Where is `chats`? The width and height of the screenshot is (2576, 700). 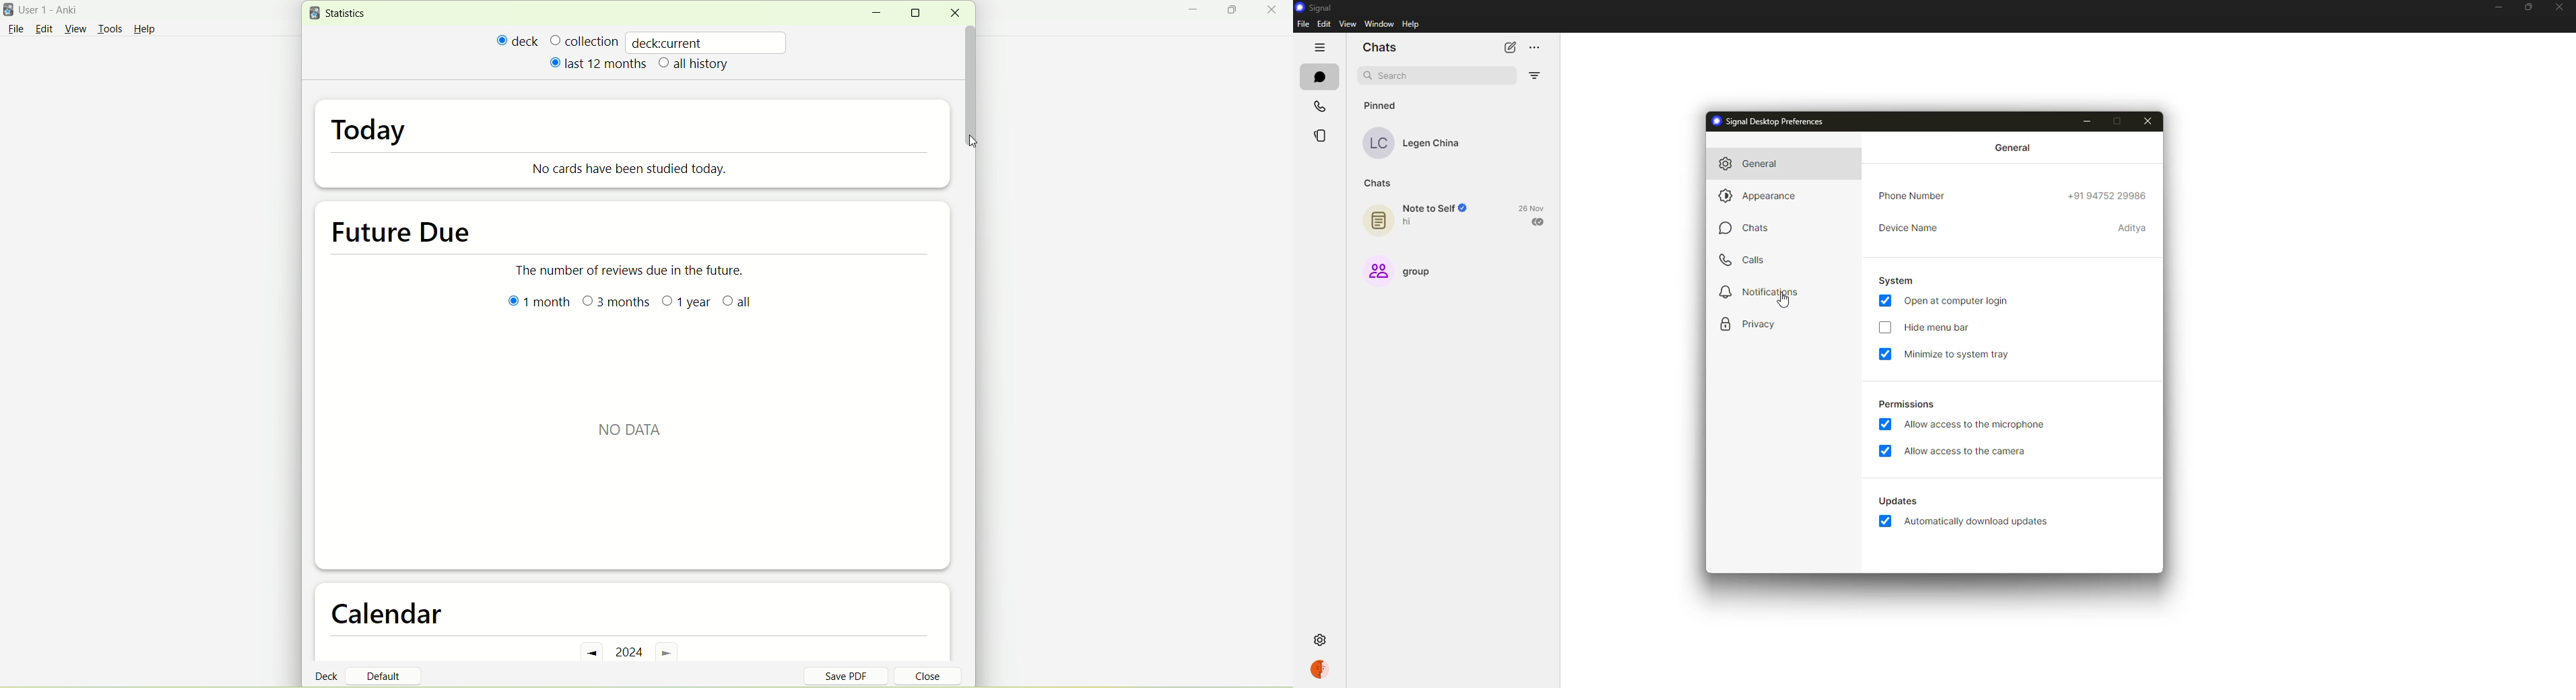 chats is located at coordinates (1751, 228).